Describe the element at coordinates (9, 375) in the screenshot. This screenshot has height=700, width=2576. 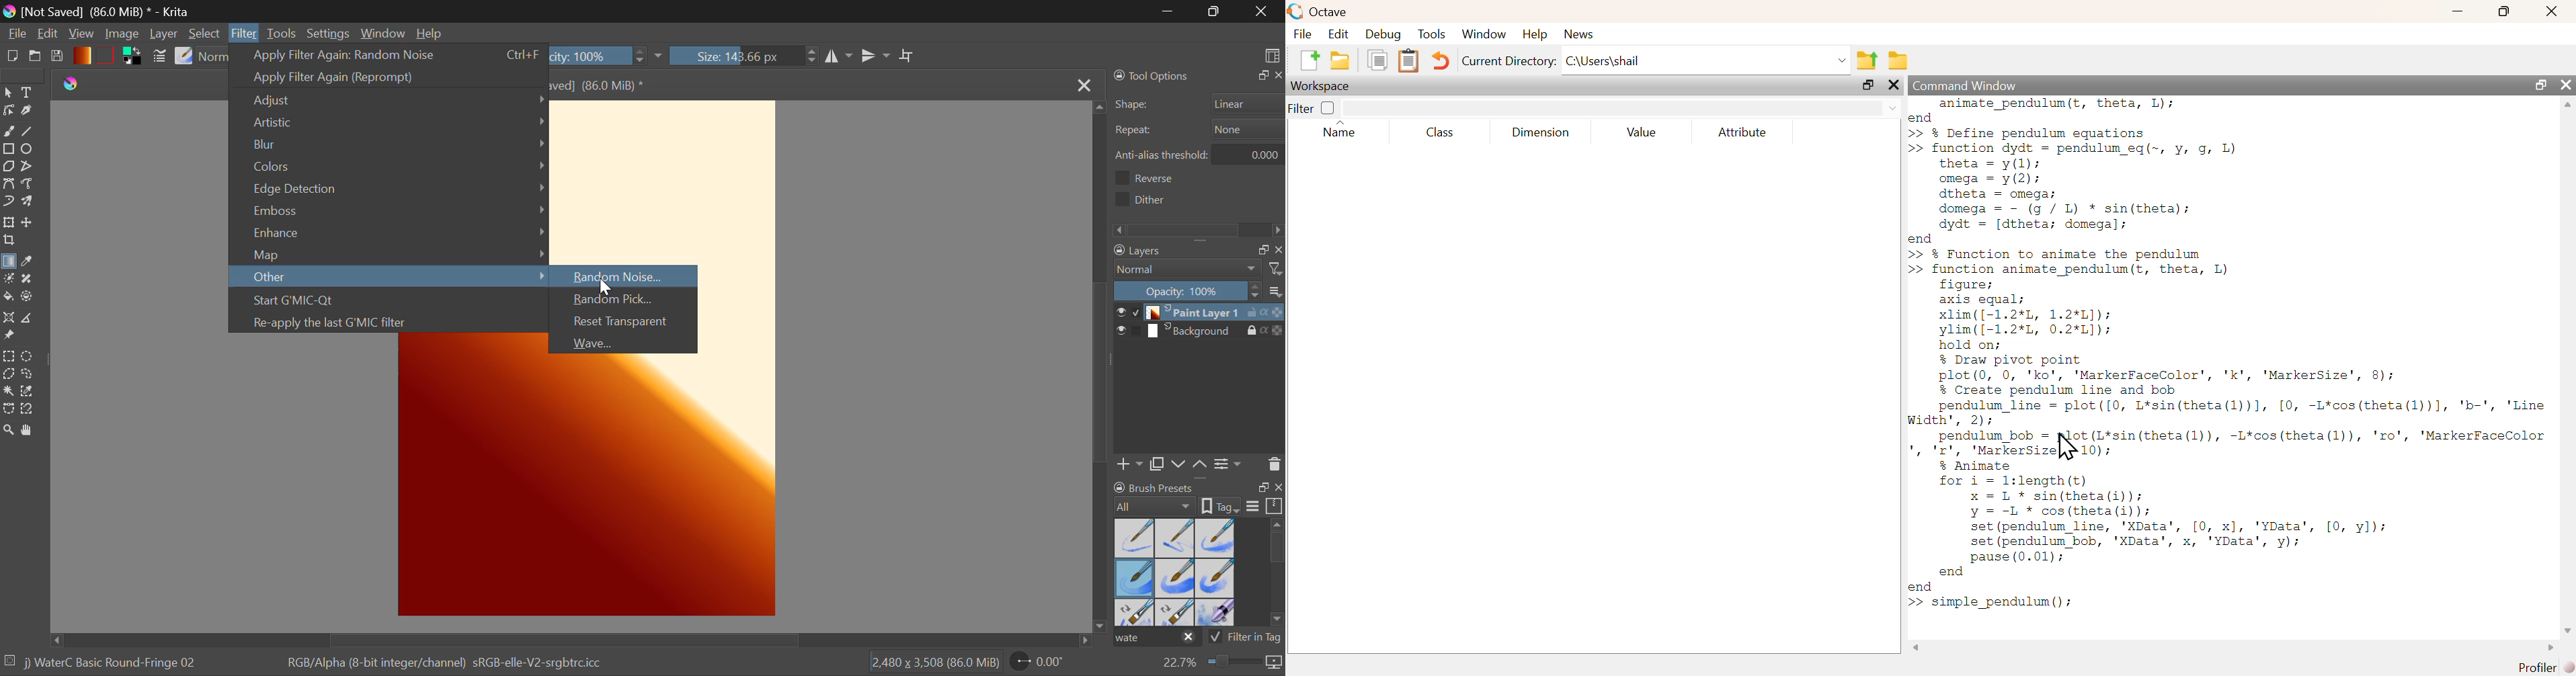
I see `Polygon Selection` at that location.